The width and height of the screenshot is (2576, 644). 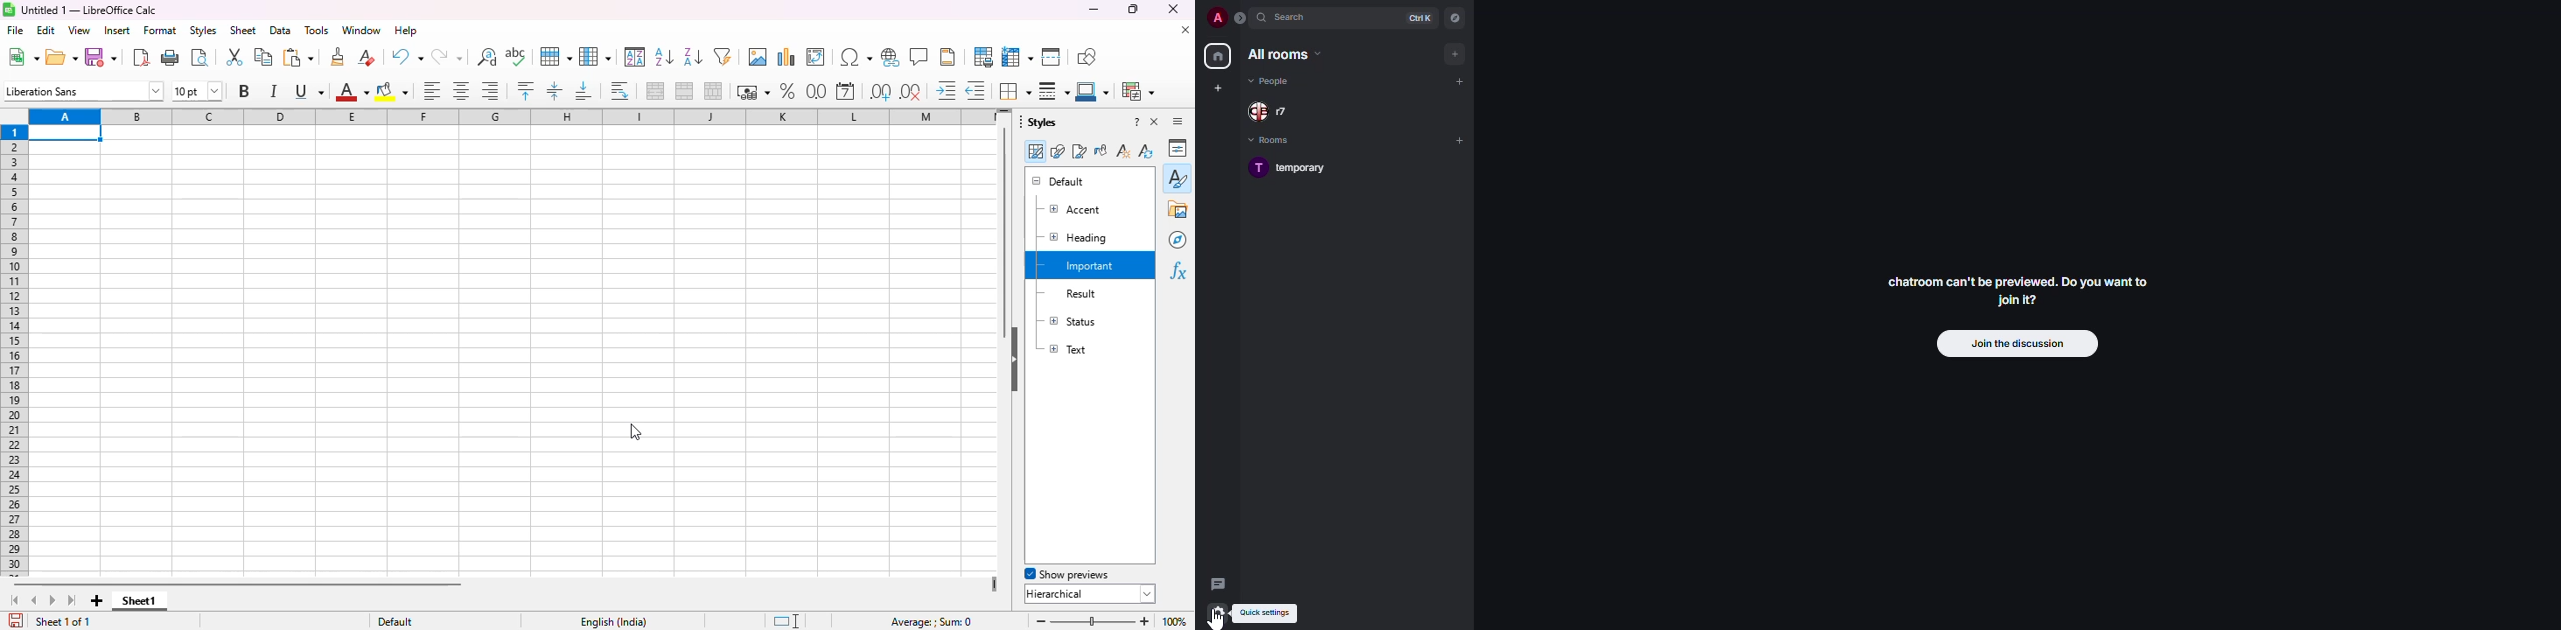 What do you see at coordinates (555, 91) in the screenshot?
I see `center vertically` at bounding box center [555, 91].